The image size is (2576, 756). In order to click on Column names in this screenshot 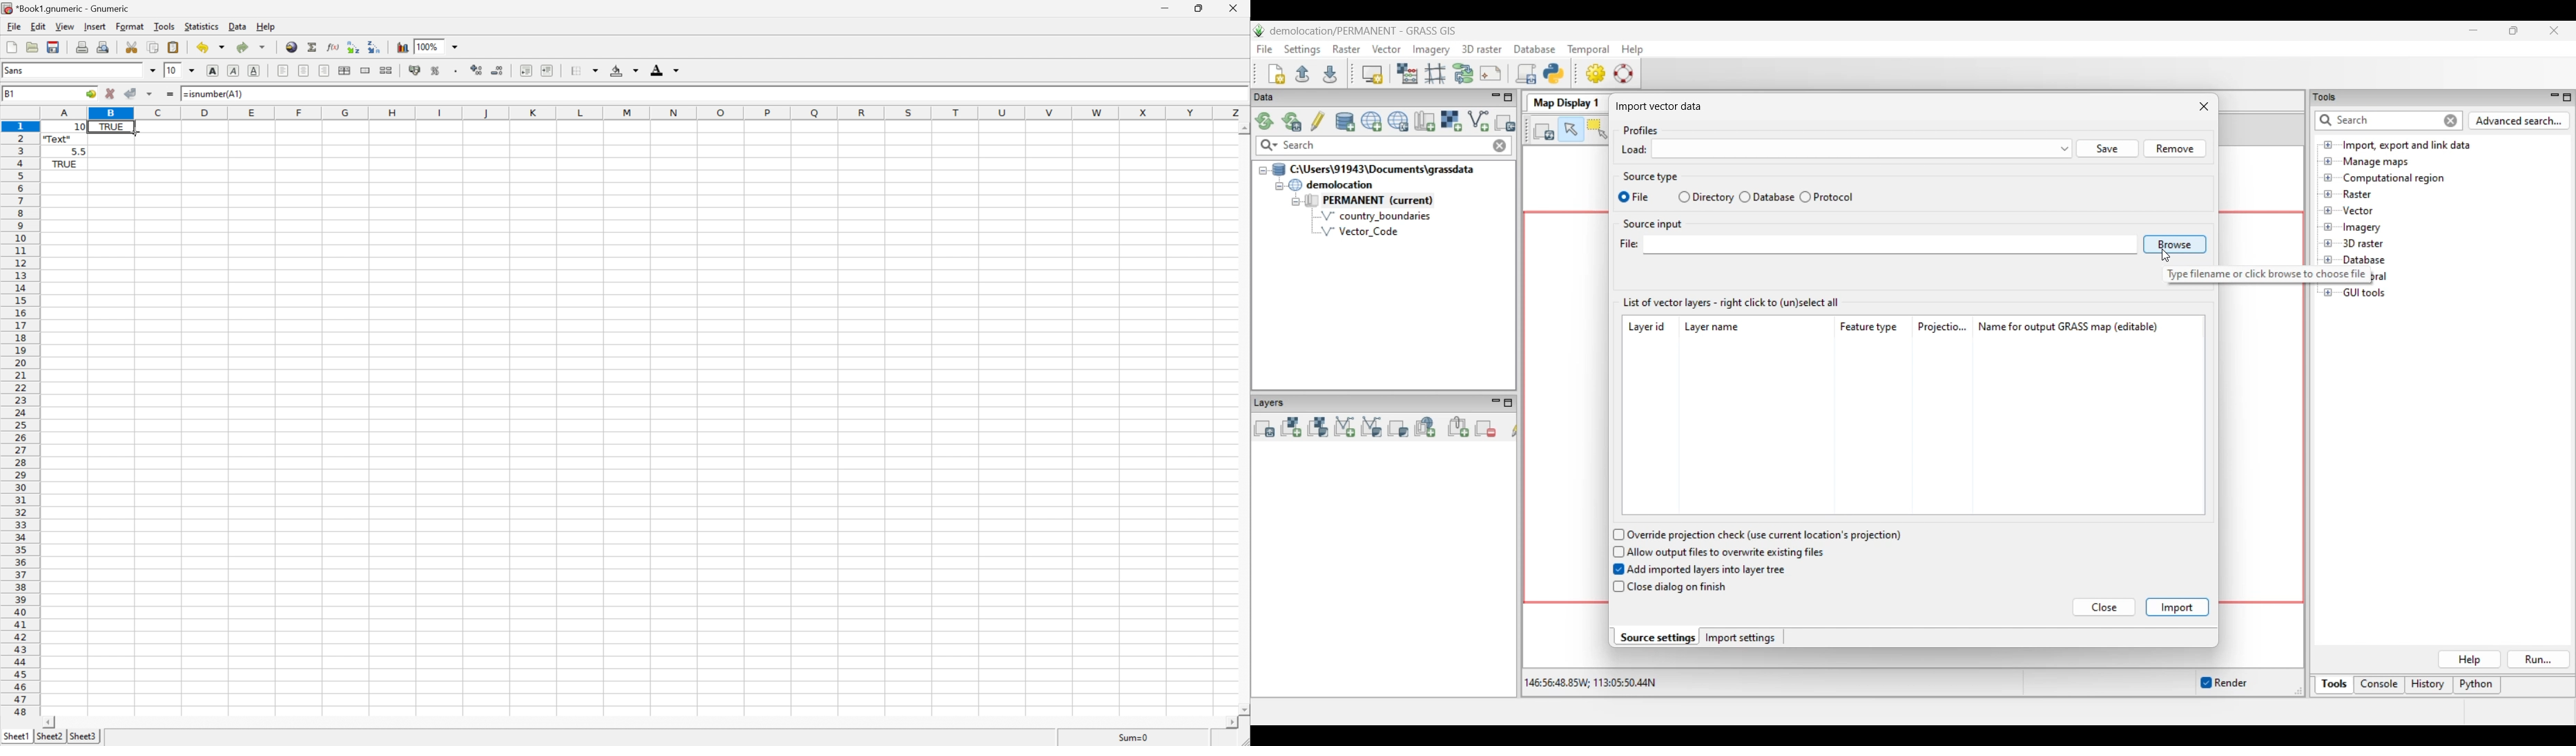, I will do `click(645, 113)`.